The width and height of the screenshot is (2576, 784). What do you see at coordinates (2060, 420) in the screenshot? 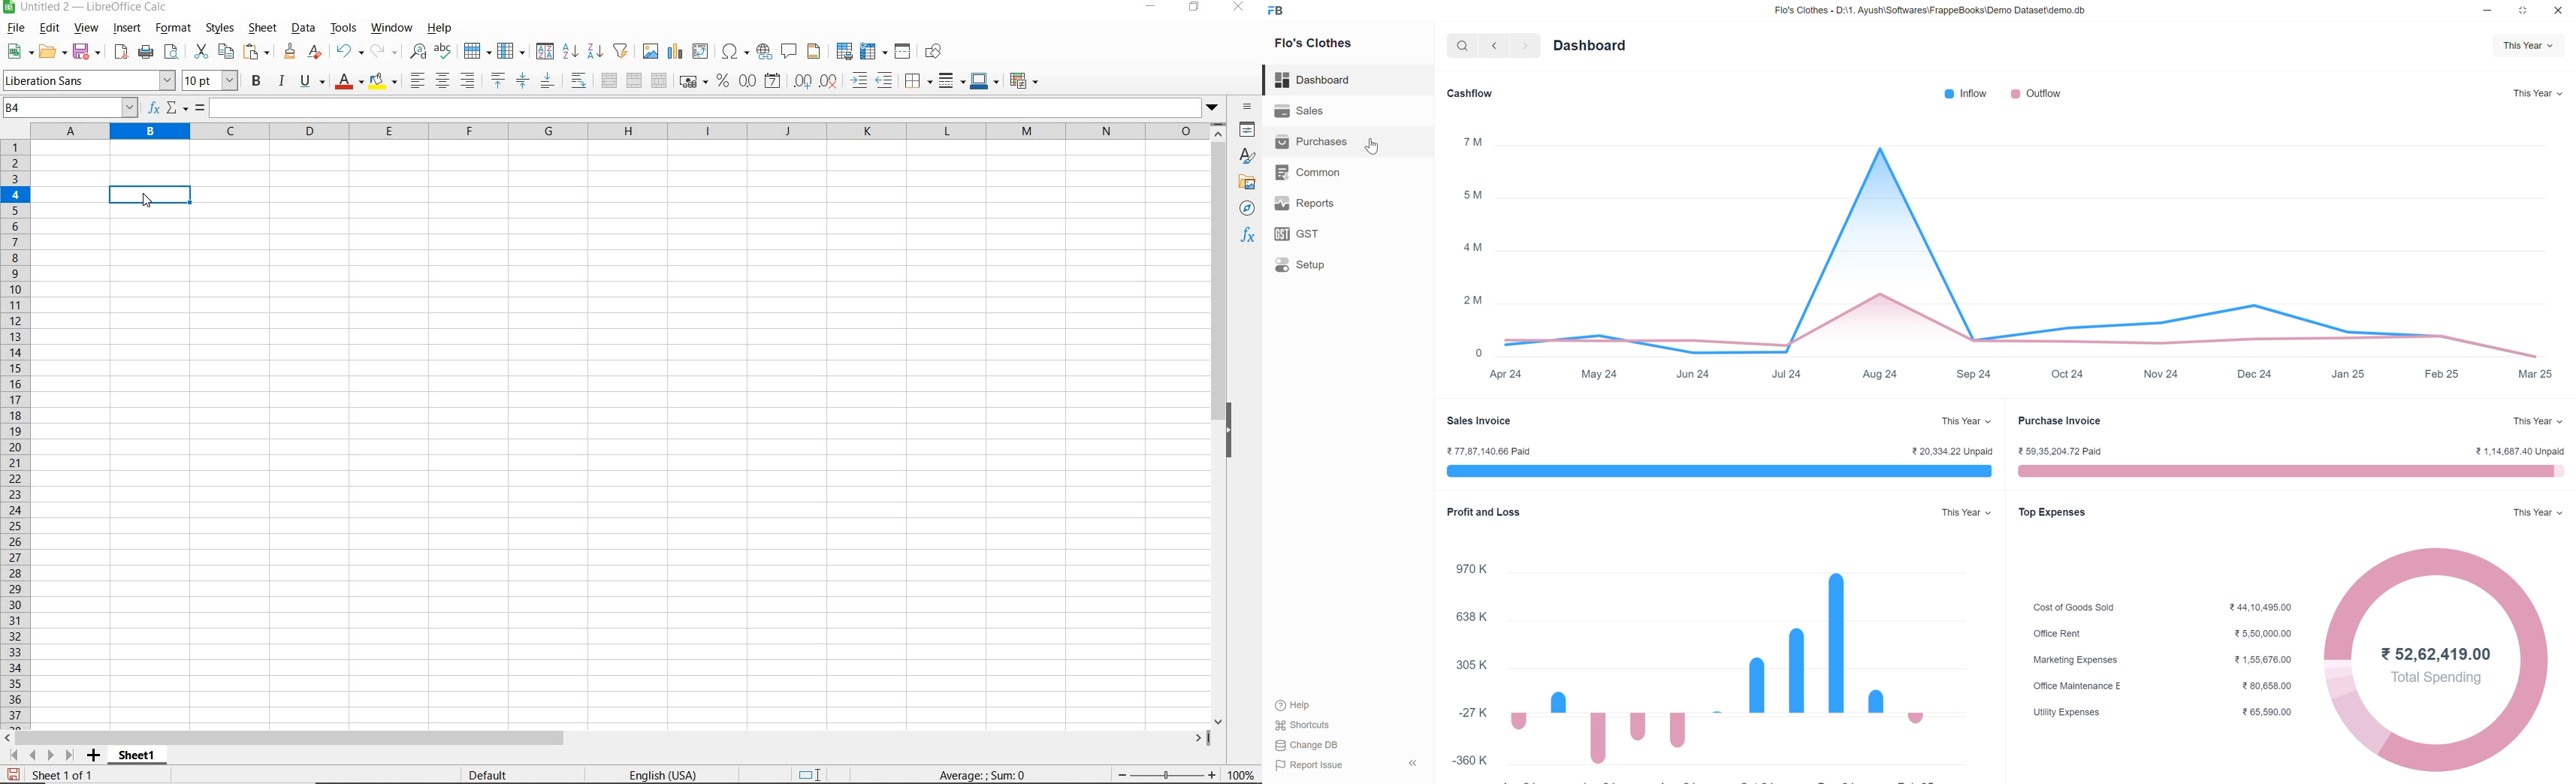
I see `Purchase Invoice` at bounding box center [2060, 420].